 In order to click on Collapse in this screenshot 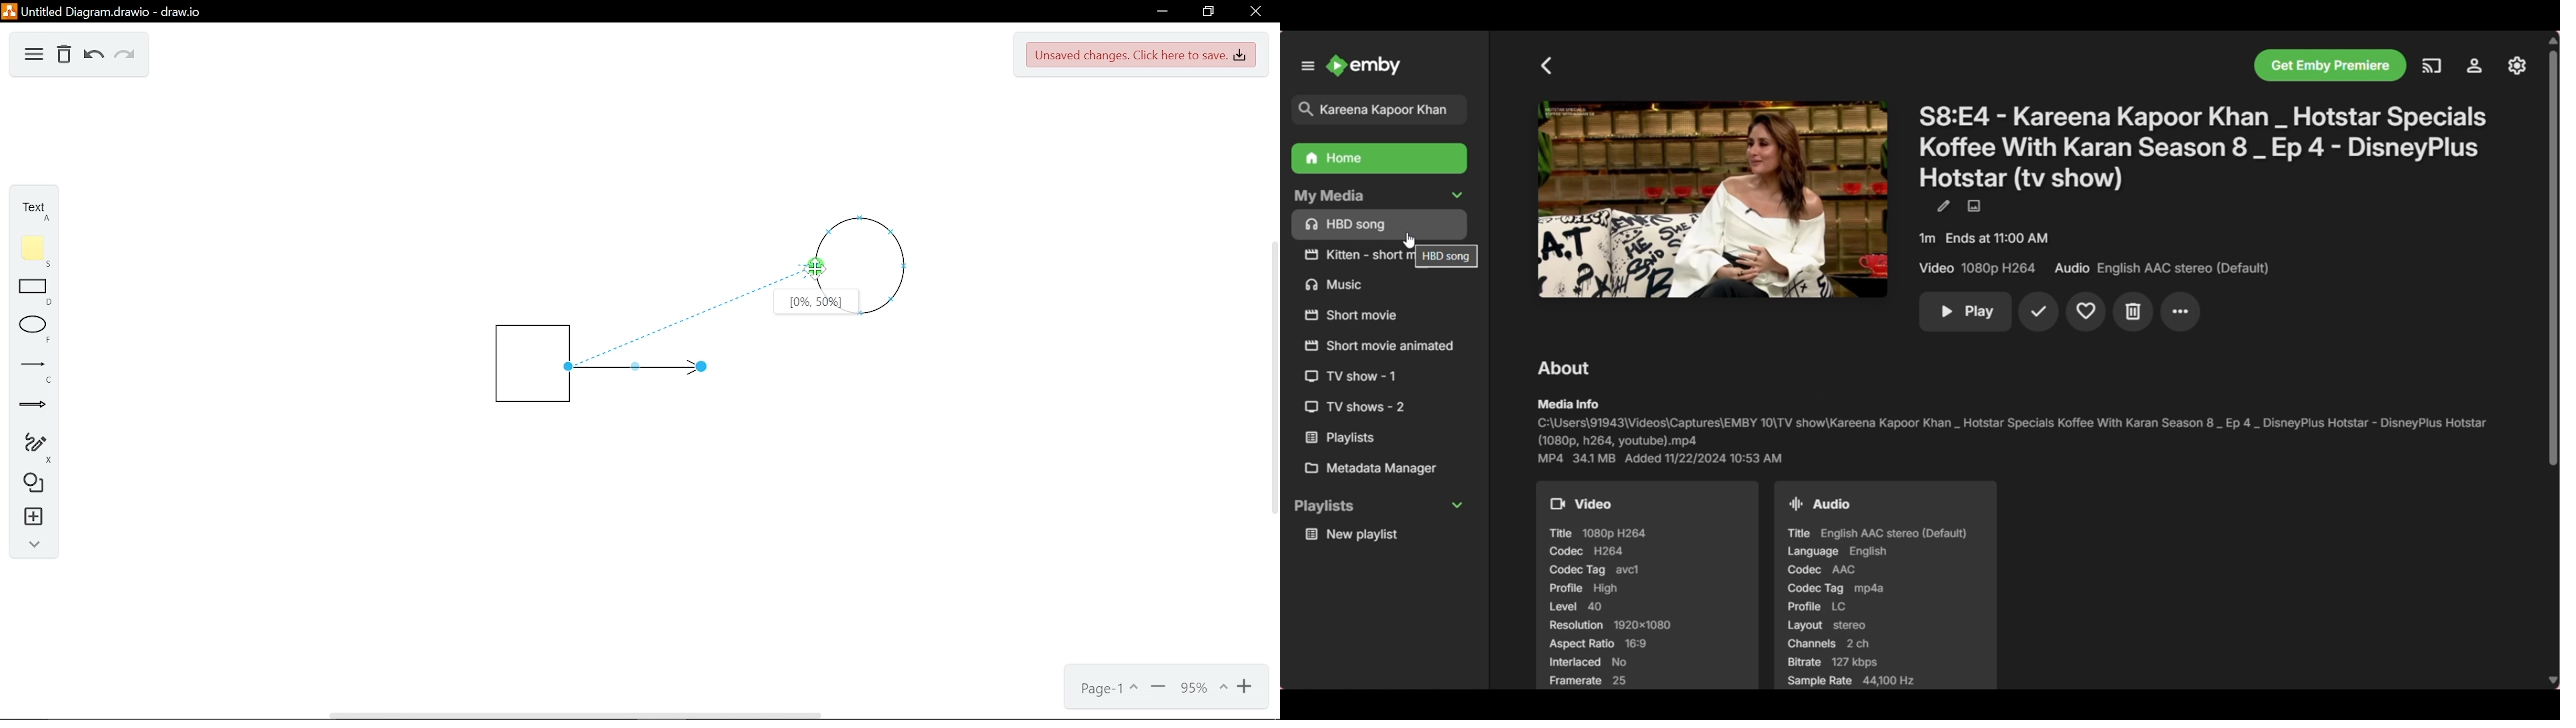, I will do `click(28, 544)`.